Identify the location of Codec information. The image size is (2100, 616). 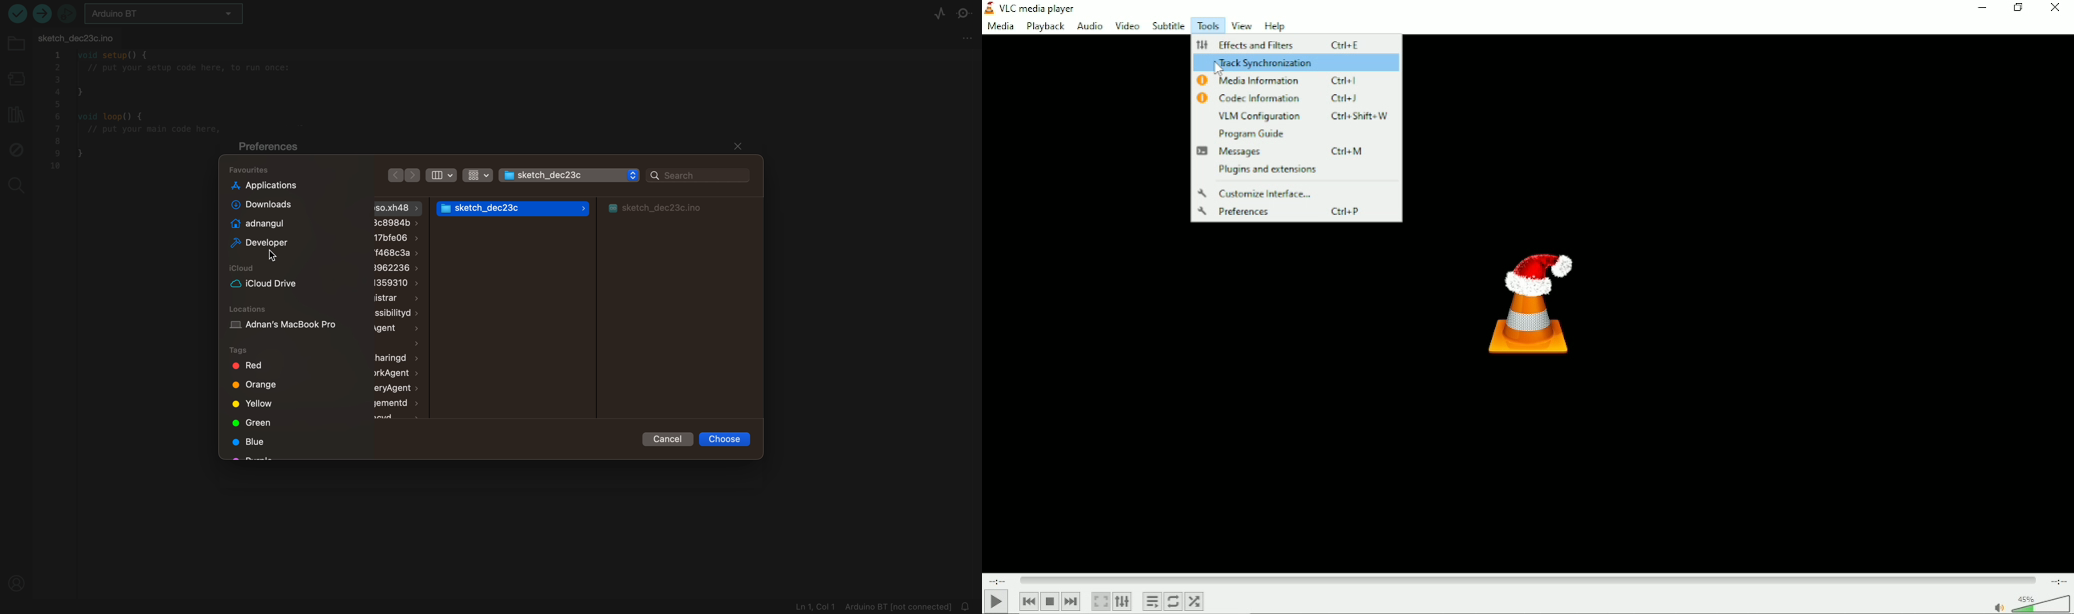
(1291, 99).